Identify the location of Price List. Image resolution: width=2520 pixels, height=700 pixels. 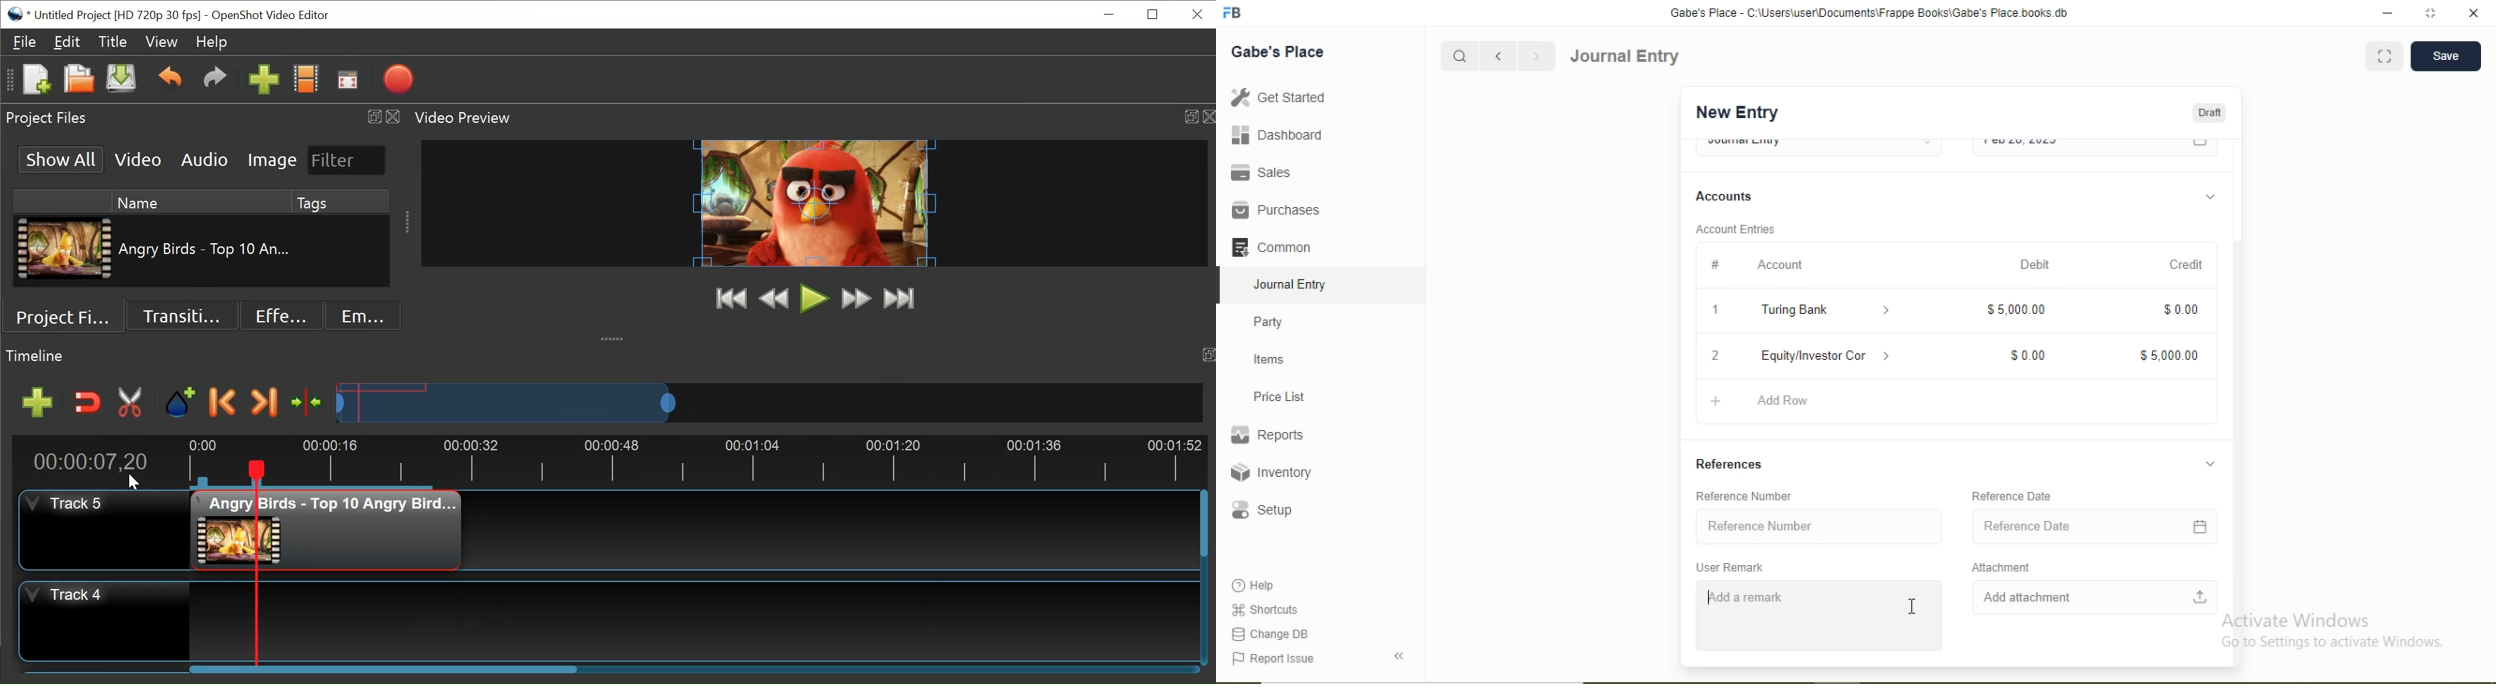
(1278, 397).